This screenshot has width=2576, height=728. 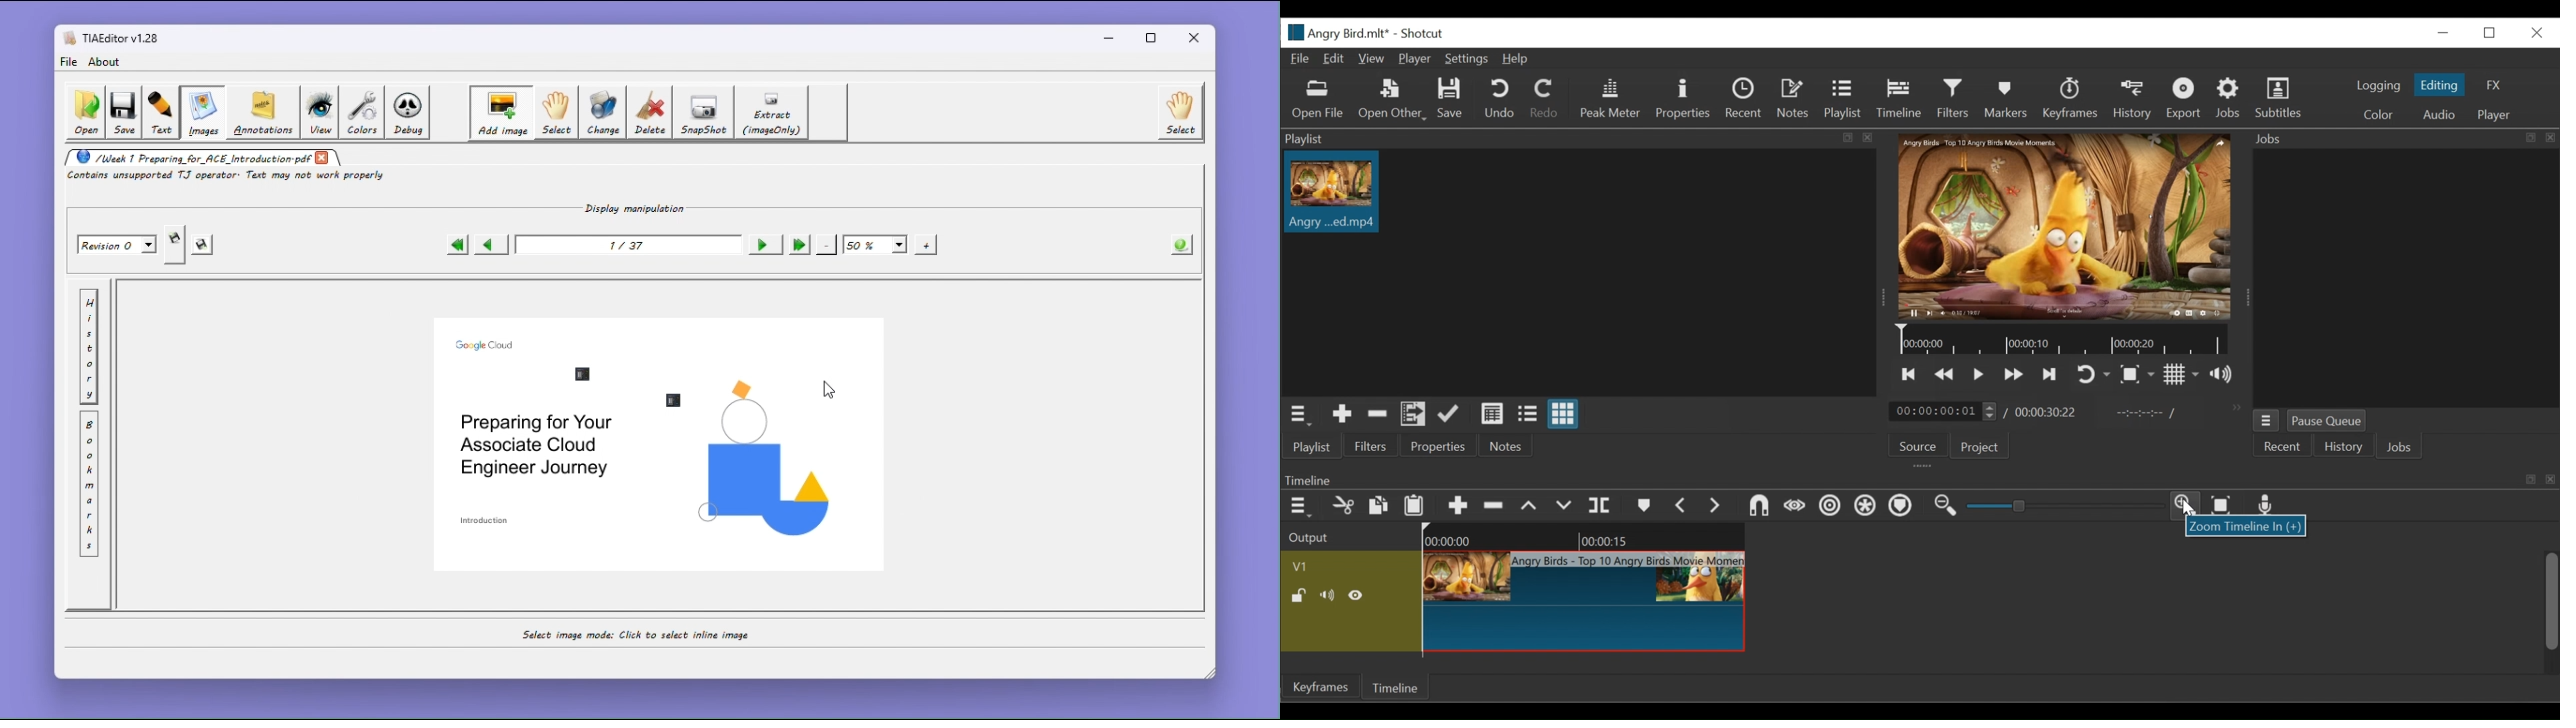 I want to click on Filters, so click(x=1954, y=99).